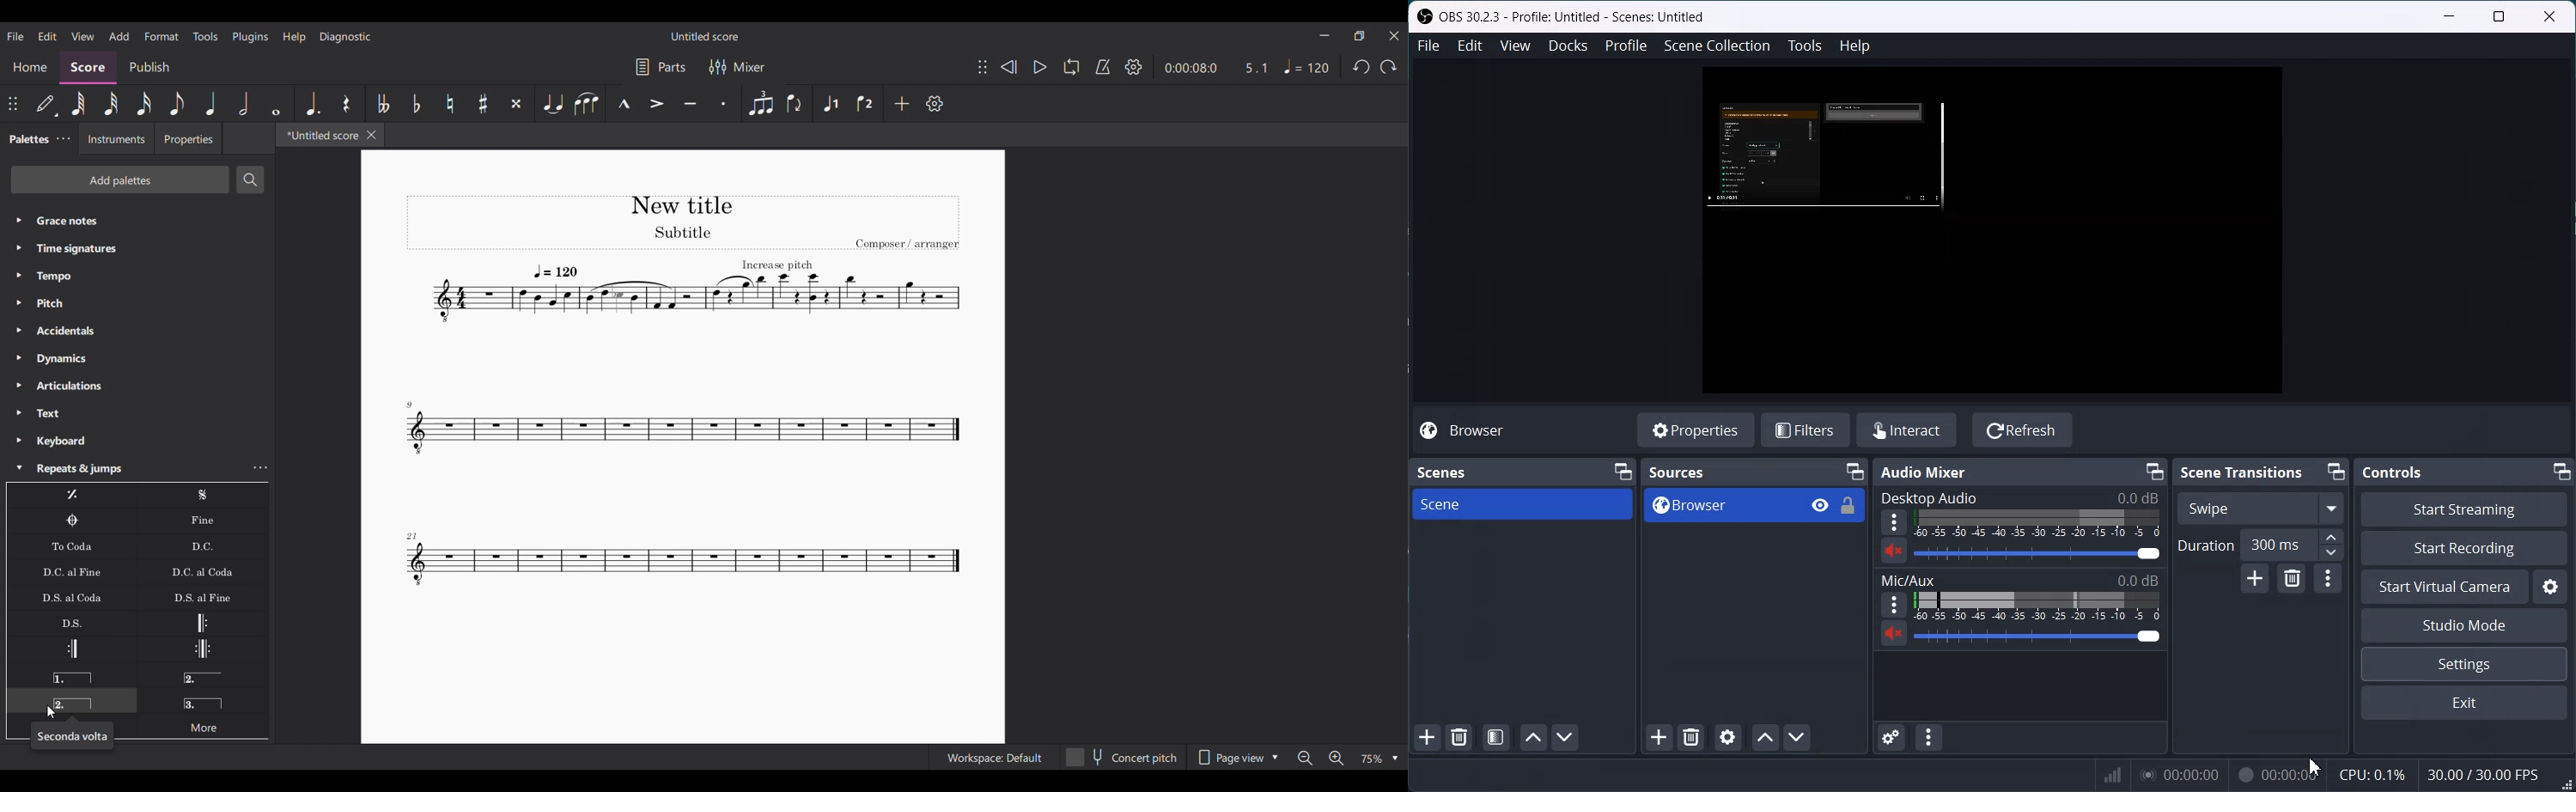 The height and width of the screenshot is (812, 2576). I want to click on Instruments, so click(116, 139).